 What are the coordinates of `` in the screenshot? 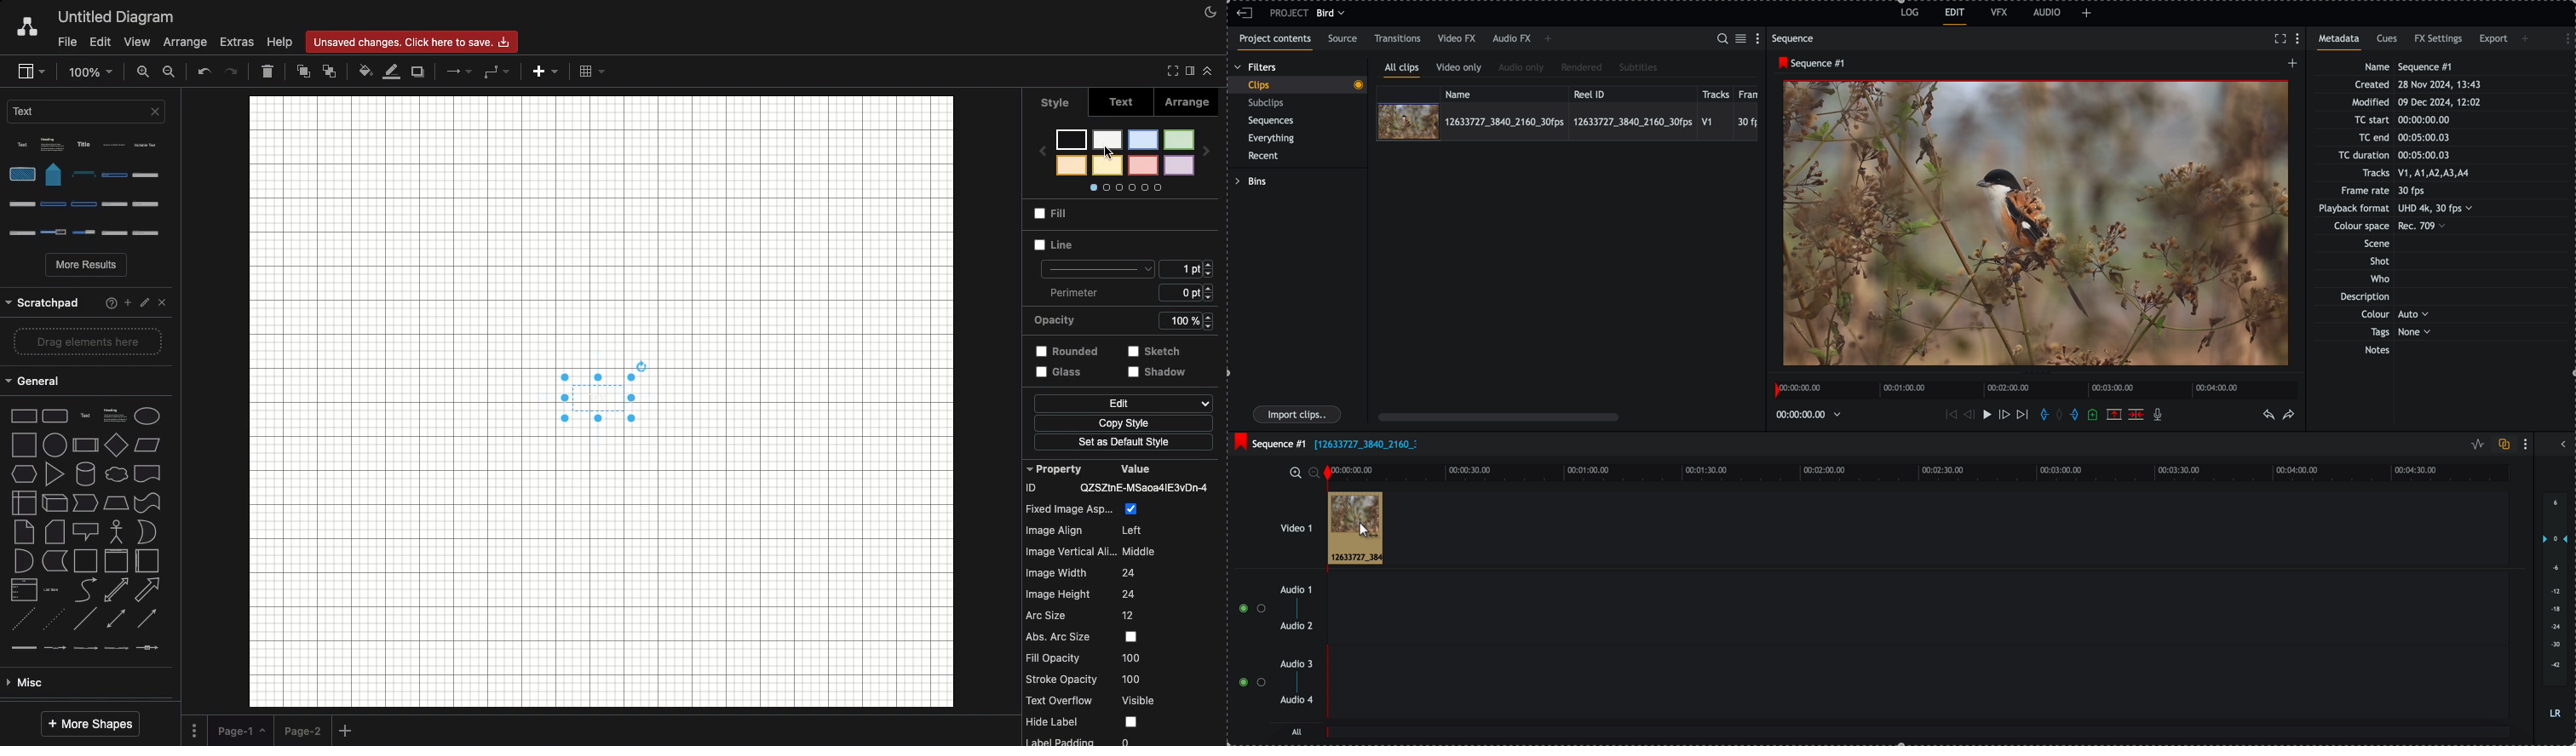 It's located at (85, 298).